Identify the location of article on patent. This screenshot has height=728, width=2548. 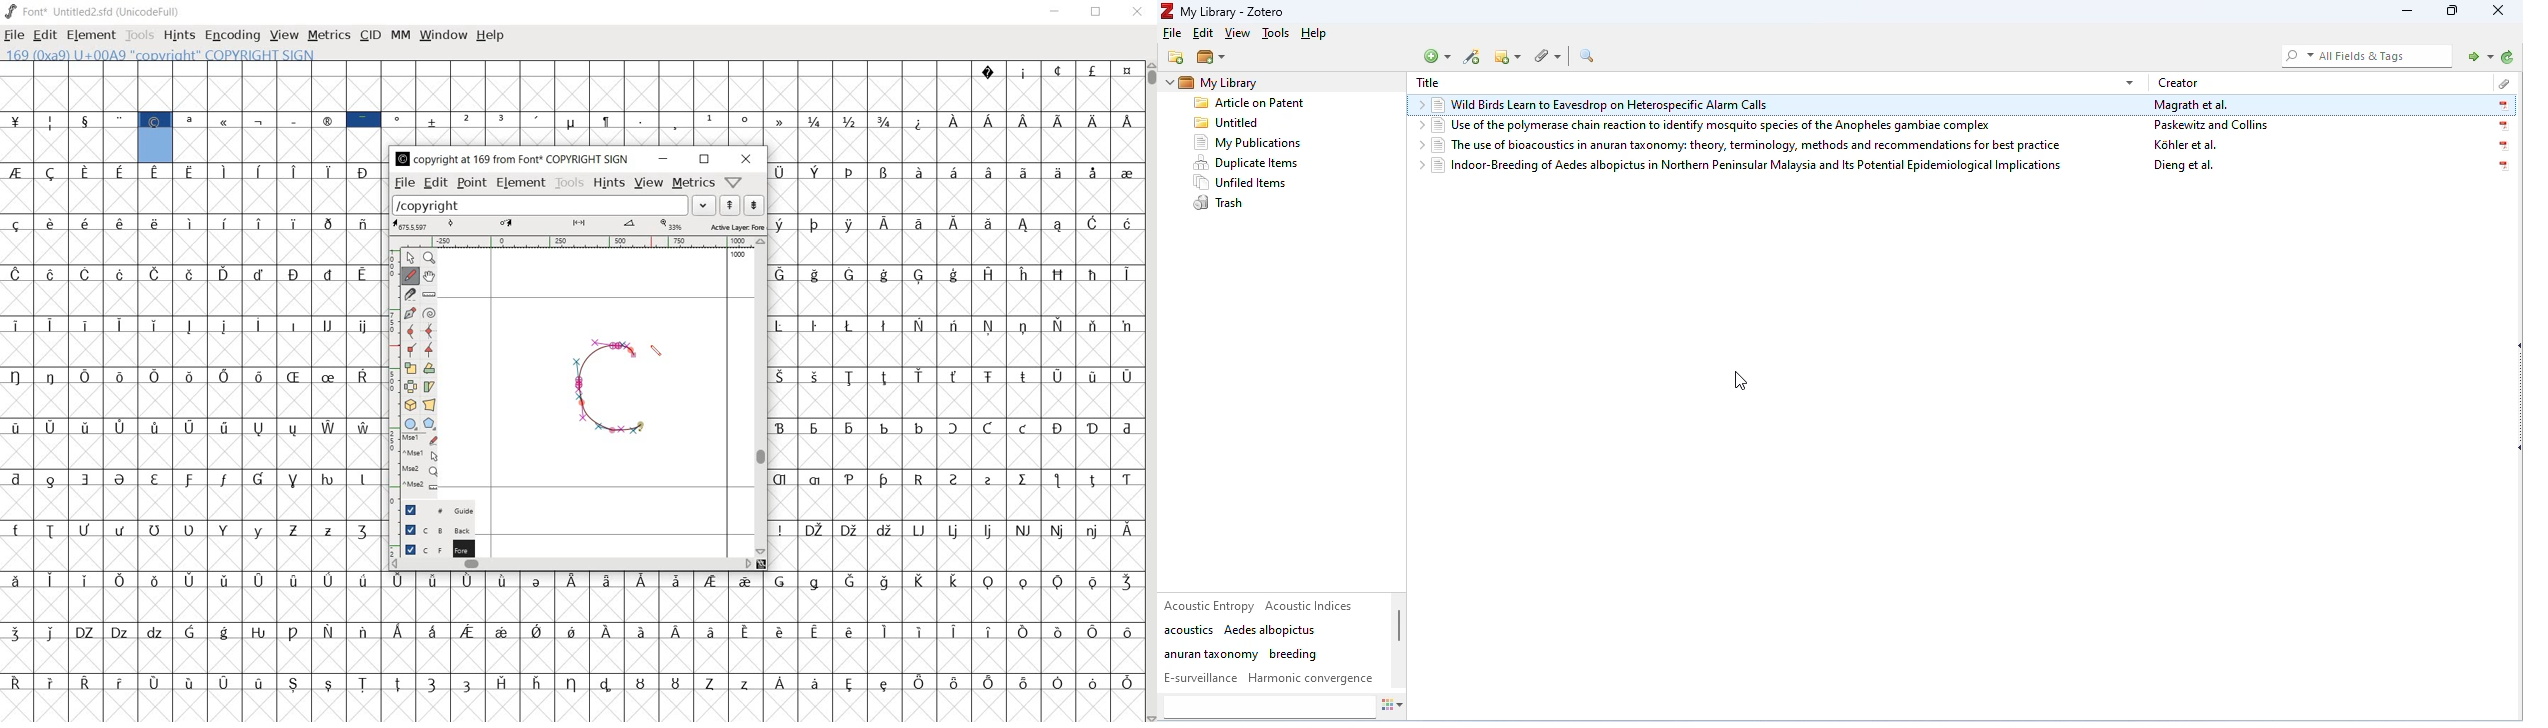
(1250, 105).